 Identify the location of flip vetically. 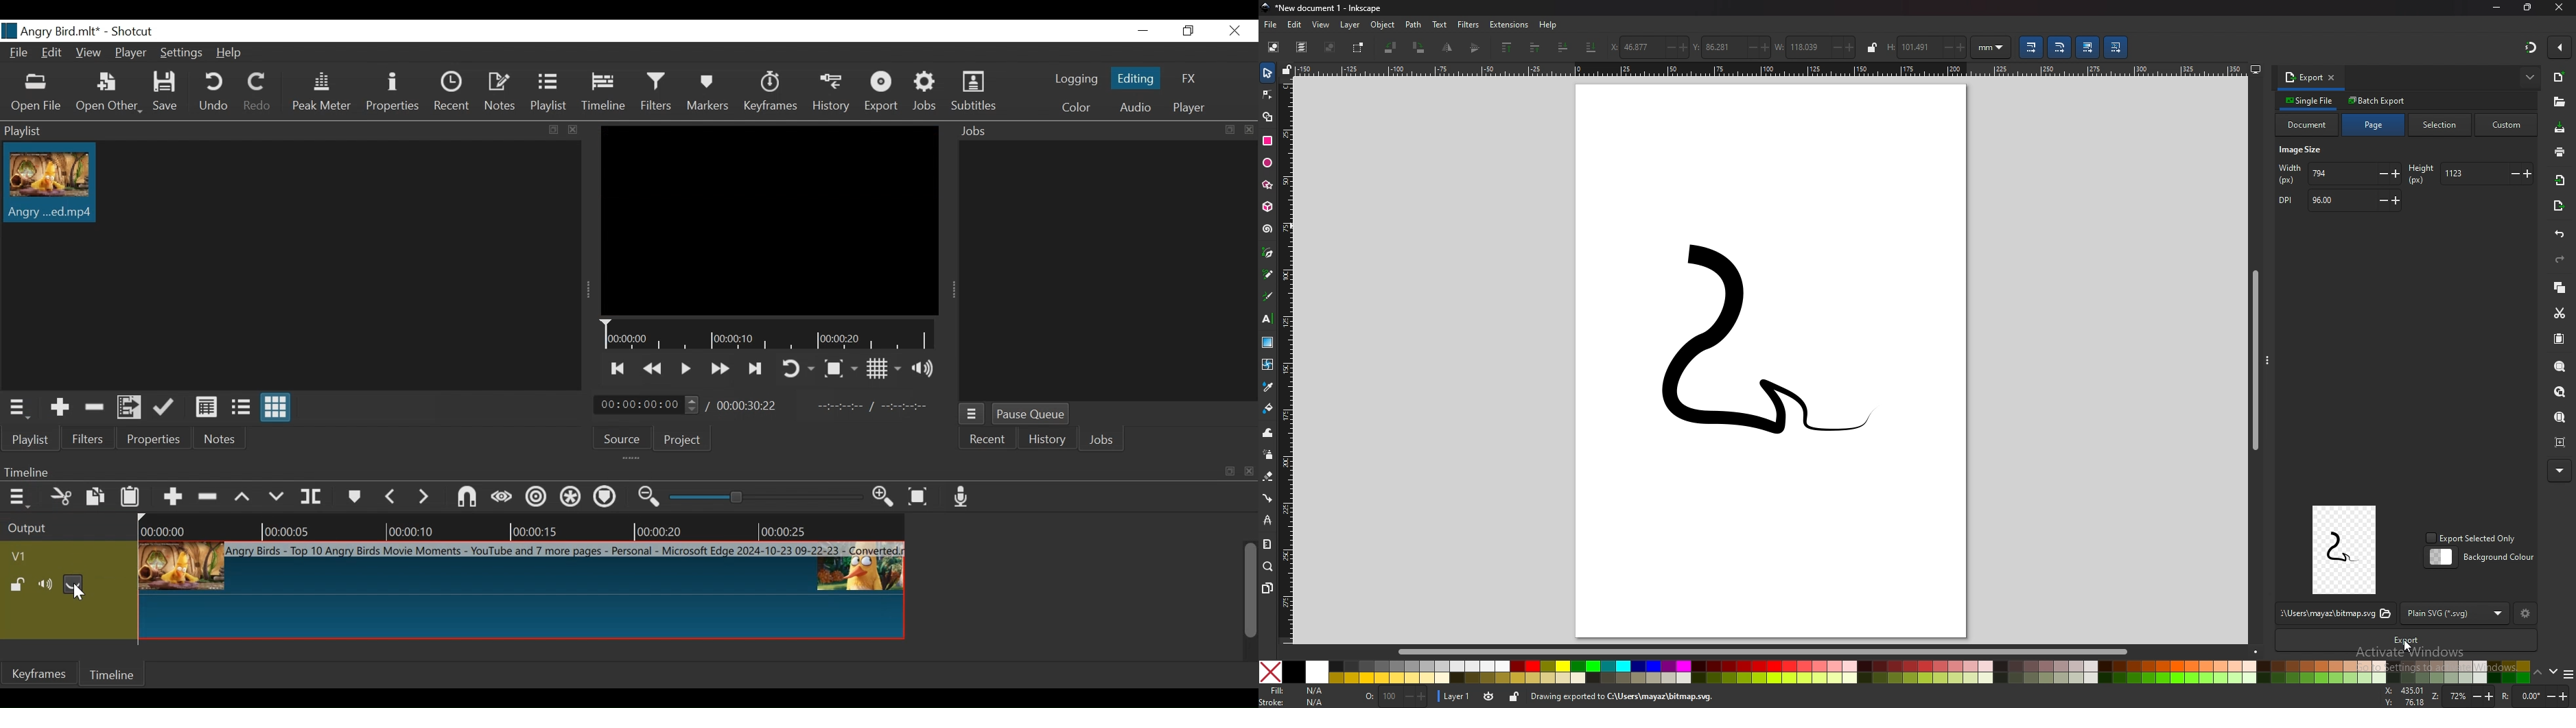
(1449, 47).